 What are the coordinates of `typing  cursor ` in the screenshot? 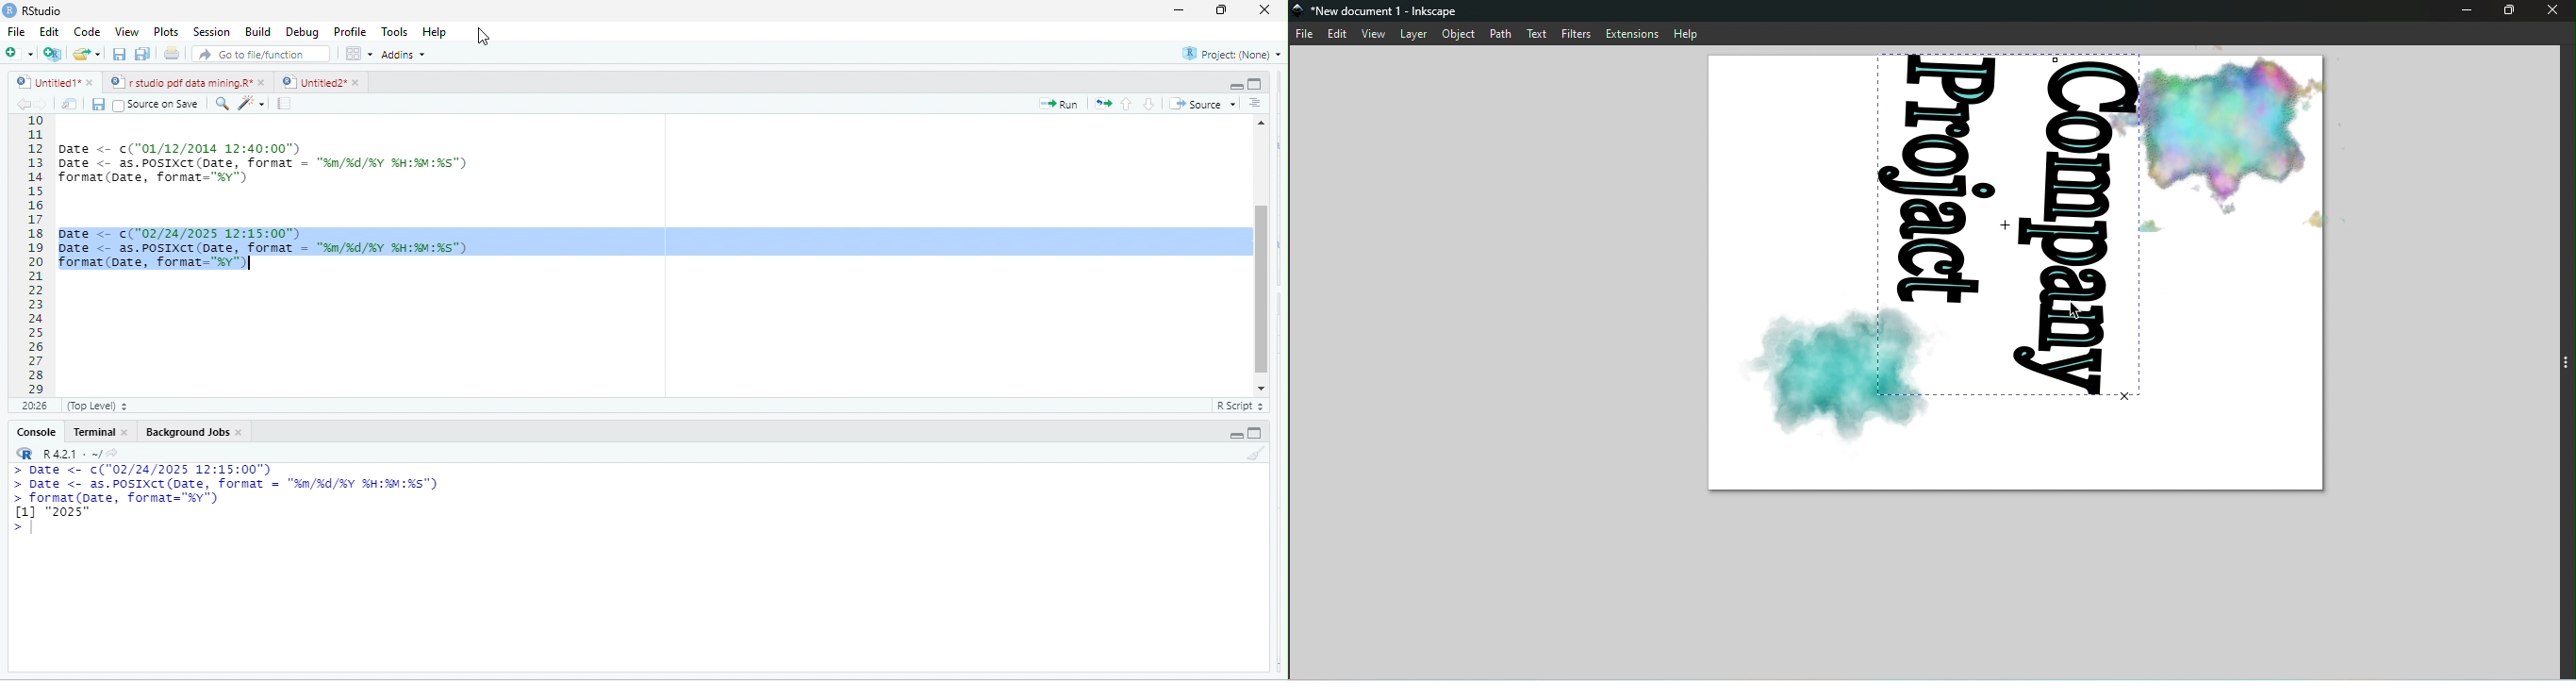 It's located at (254, 264).